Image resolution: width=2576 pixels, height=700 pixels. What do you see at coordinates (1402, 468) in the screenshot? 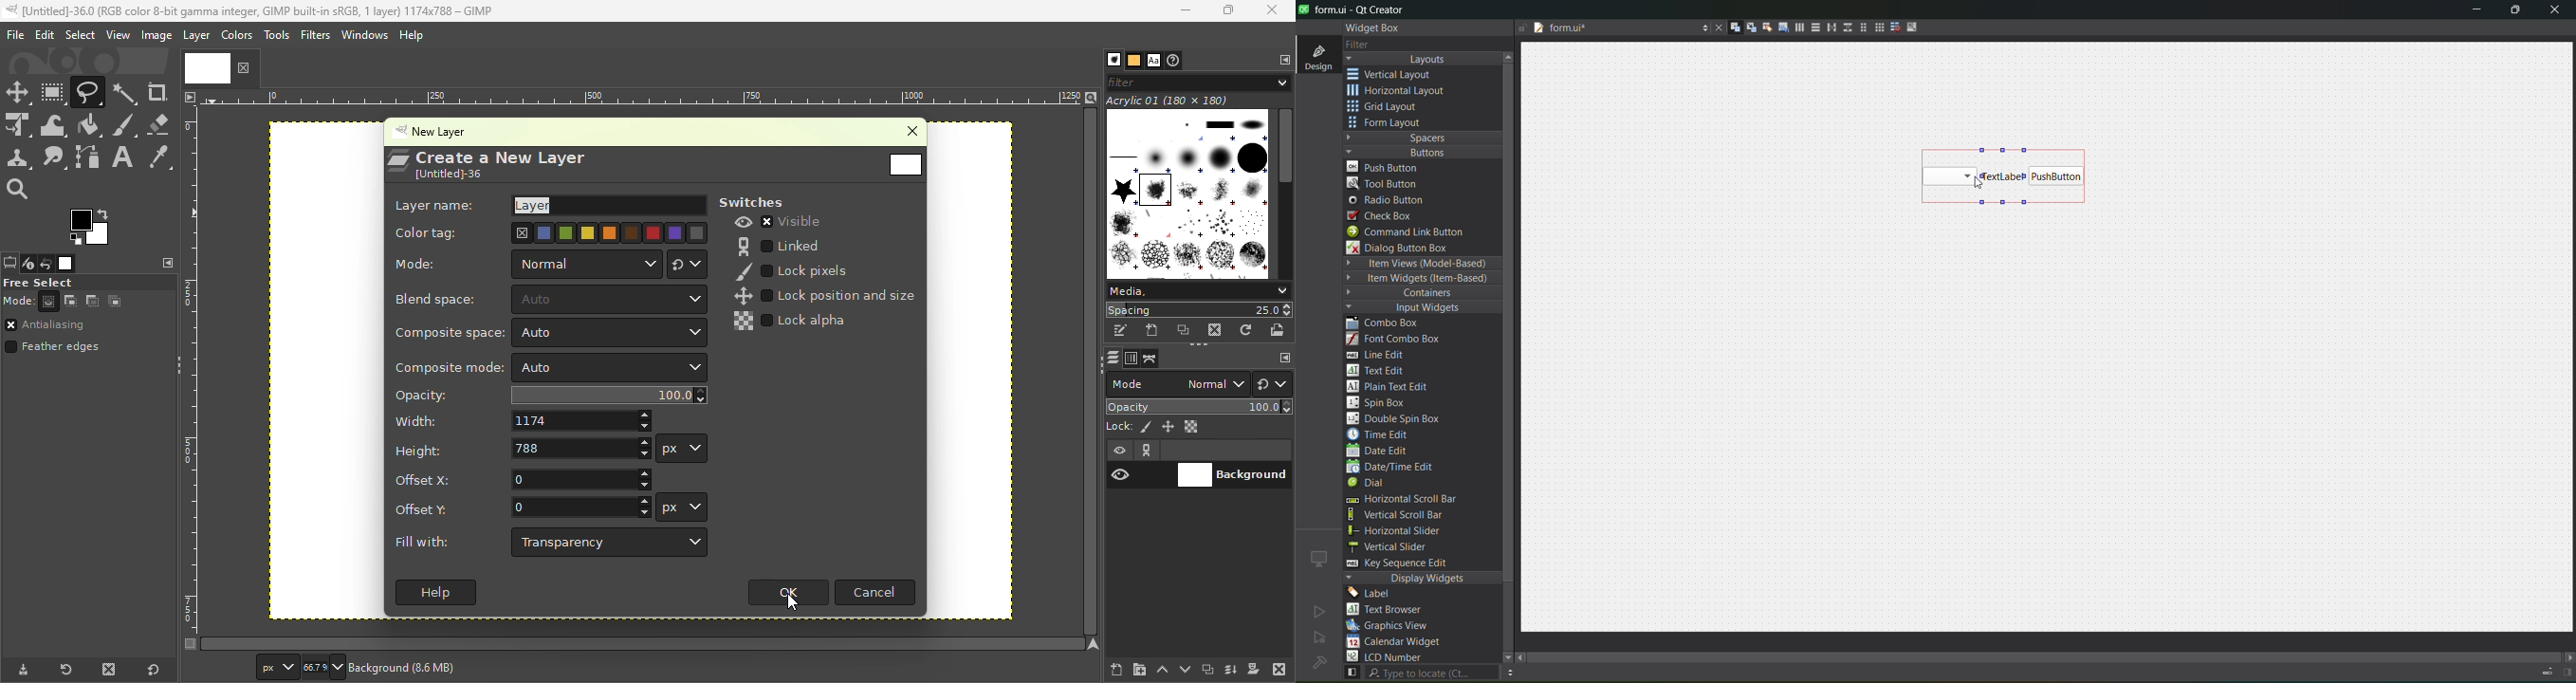
I see `date/time edit` at bounding box center [1402, 468].